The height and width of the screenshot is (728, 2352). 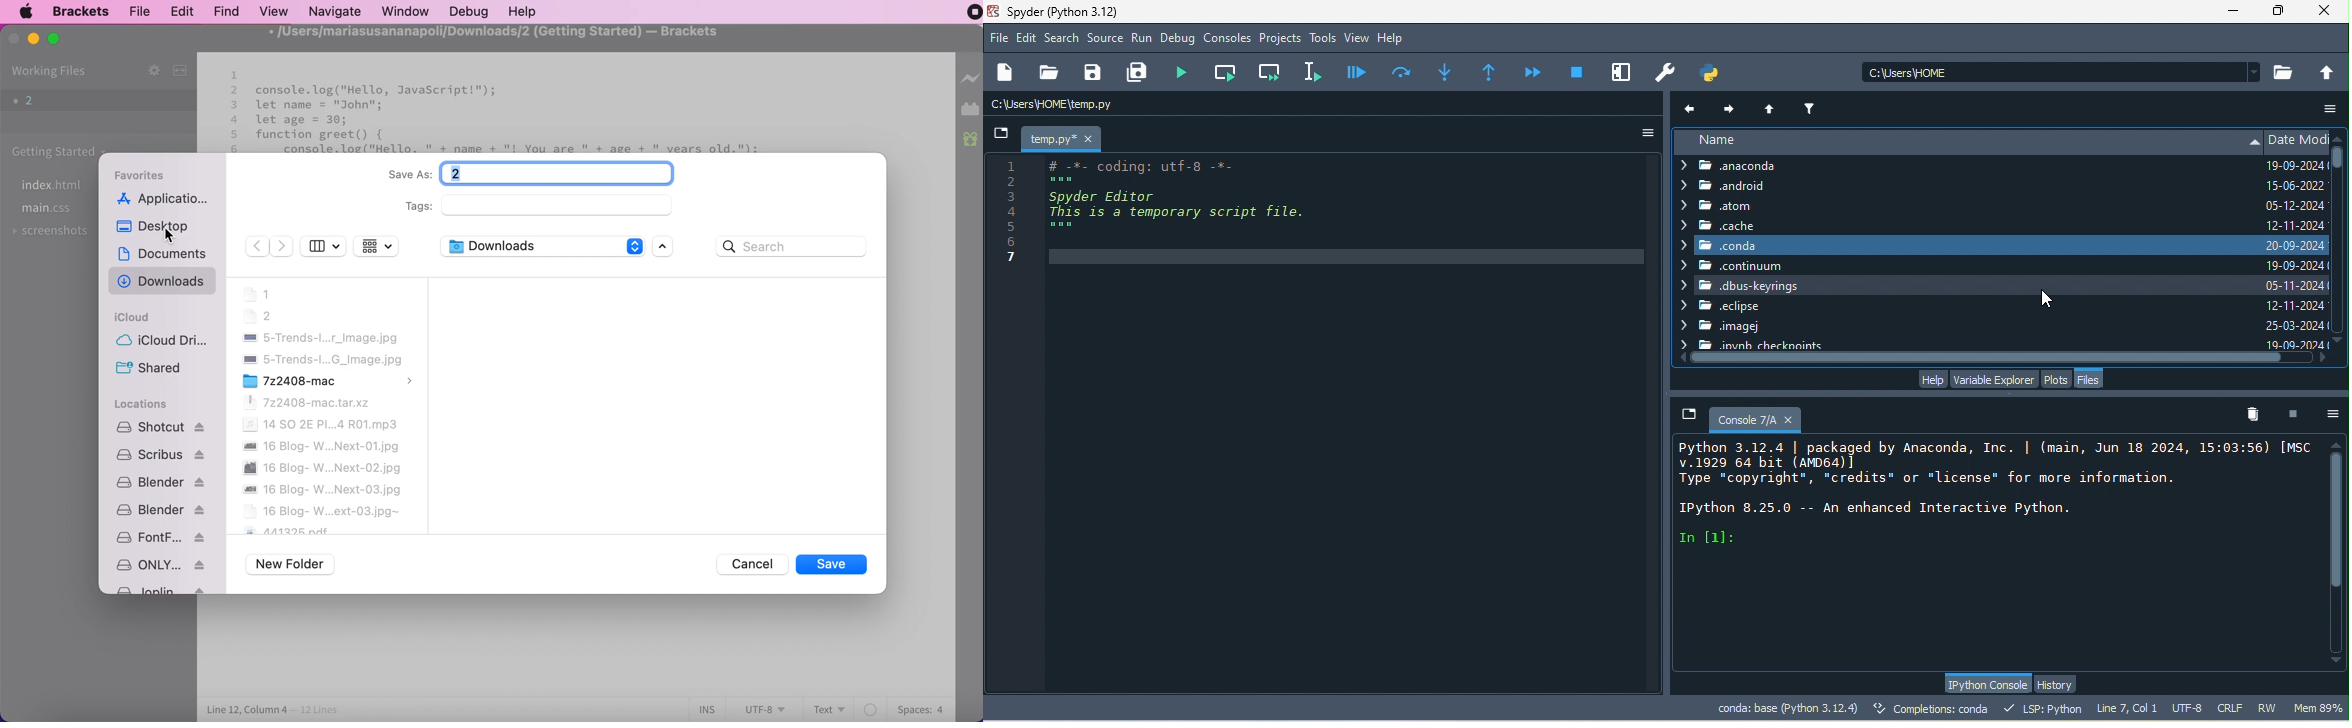 What do you see at coordinates (322, 490) in the screenshot?
I see `16 blog-W...Next-03.jpg` at bounding box center [322, 490].